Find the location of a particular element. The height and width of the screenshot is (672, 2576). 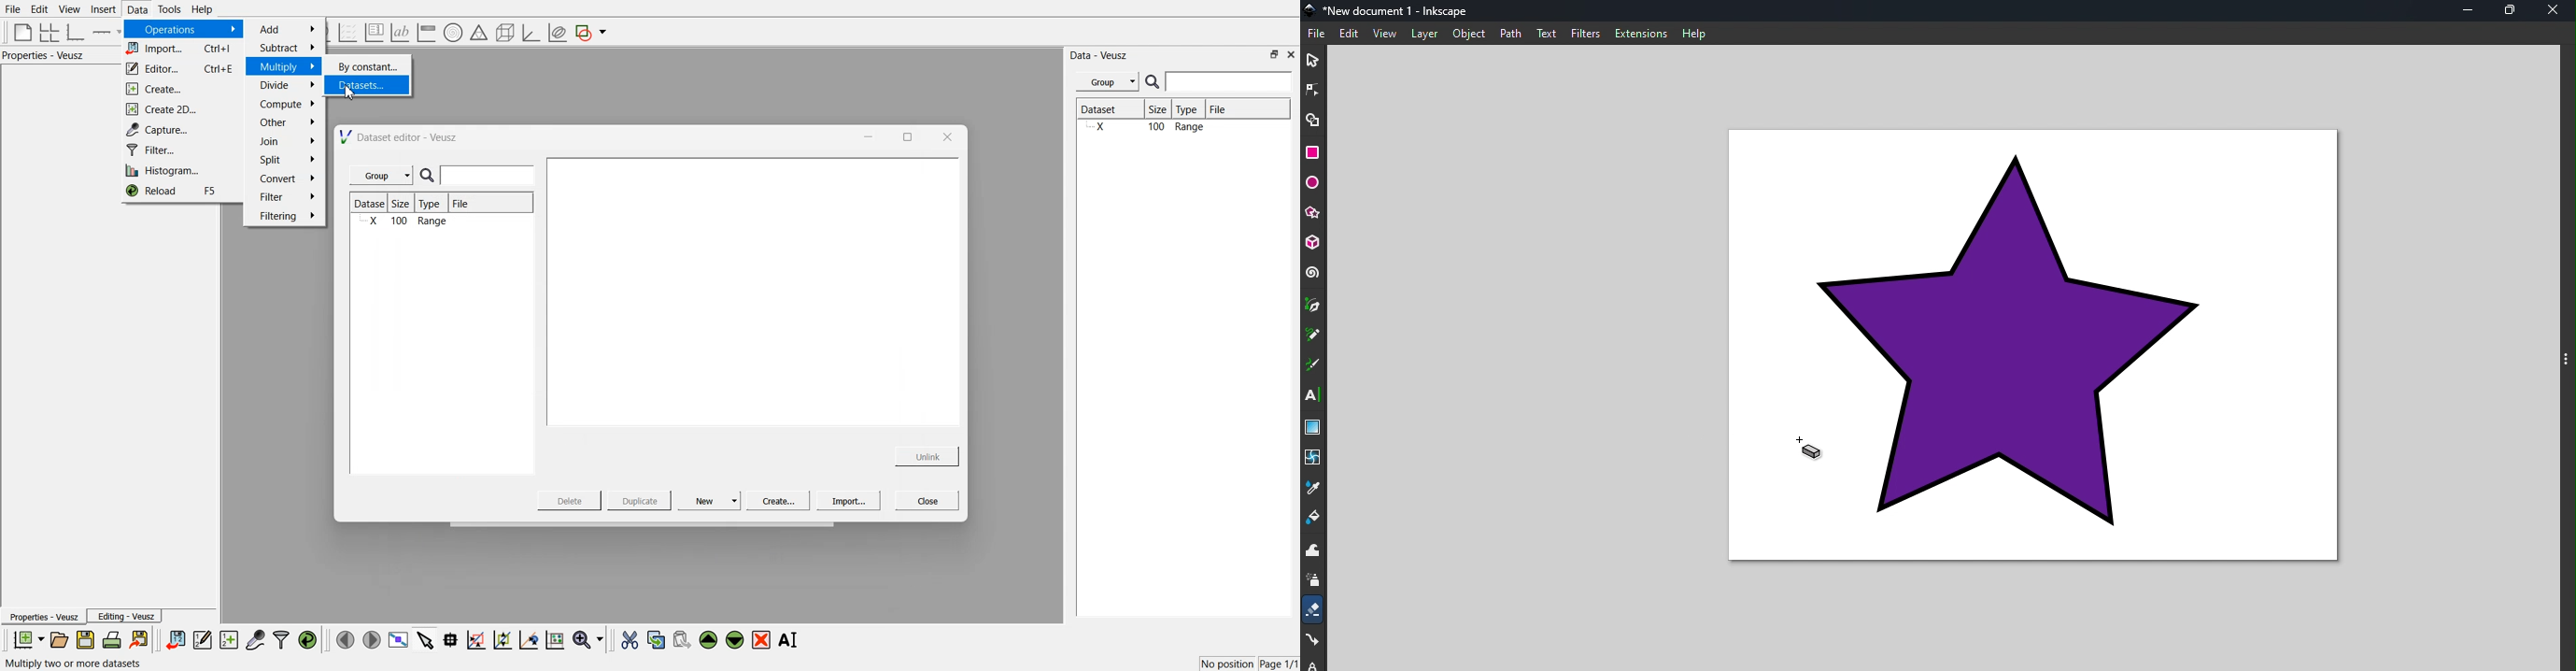

Tools is located at coordinates (168, 9).